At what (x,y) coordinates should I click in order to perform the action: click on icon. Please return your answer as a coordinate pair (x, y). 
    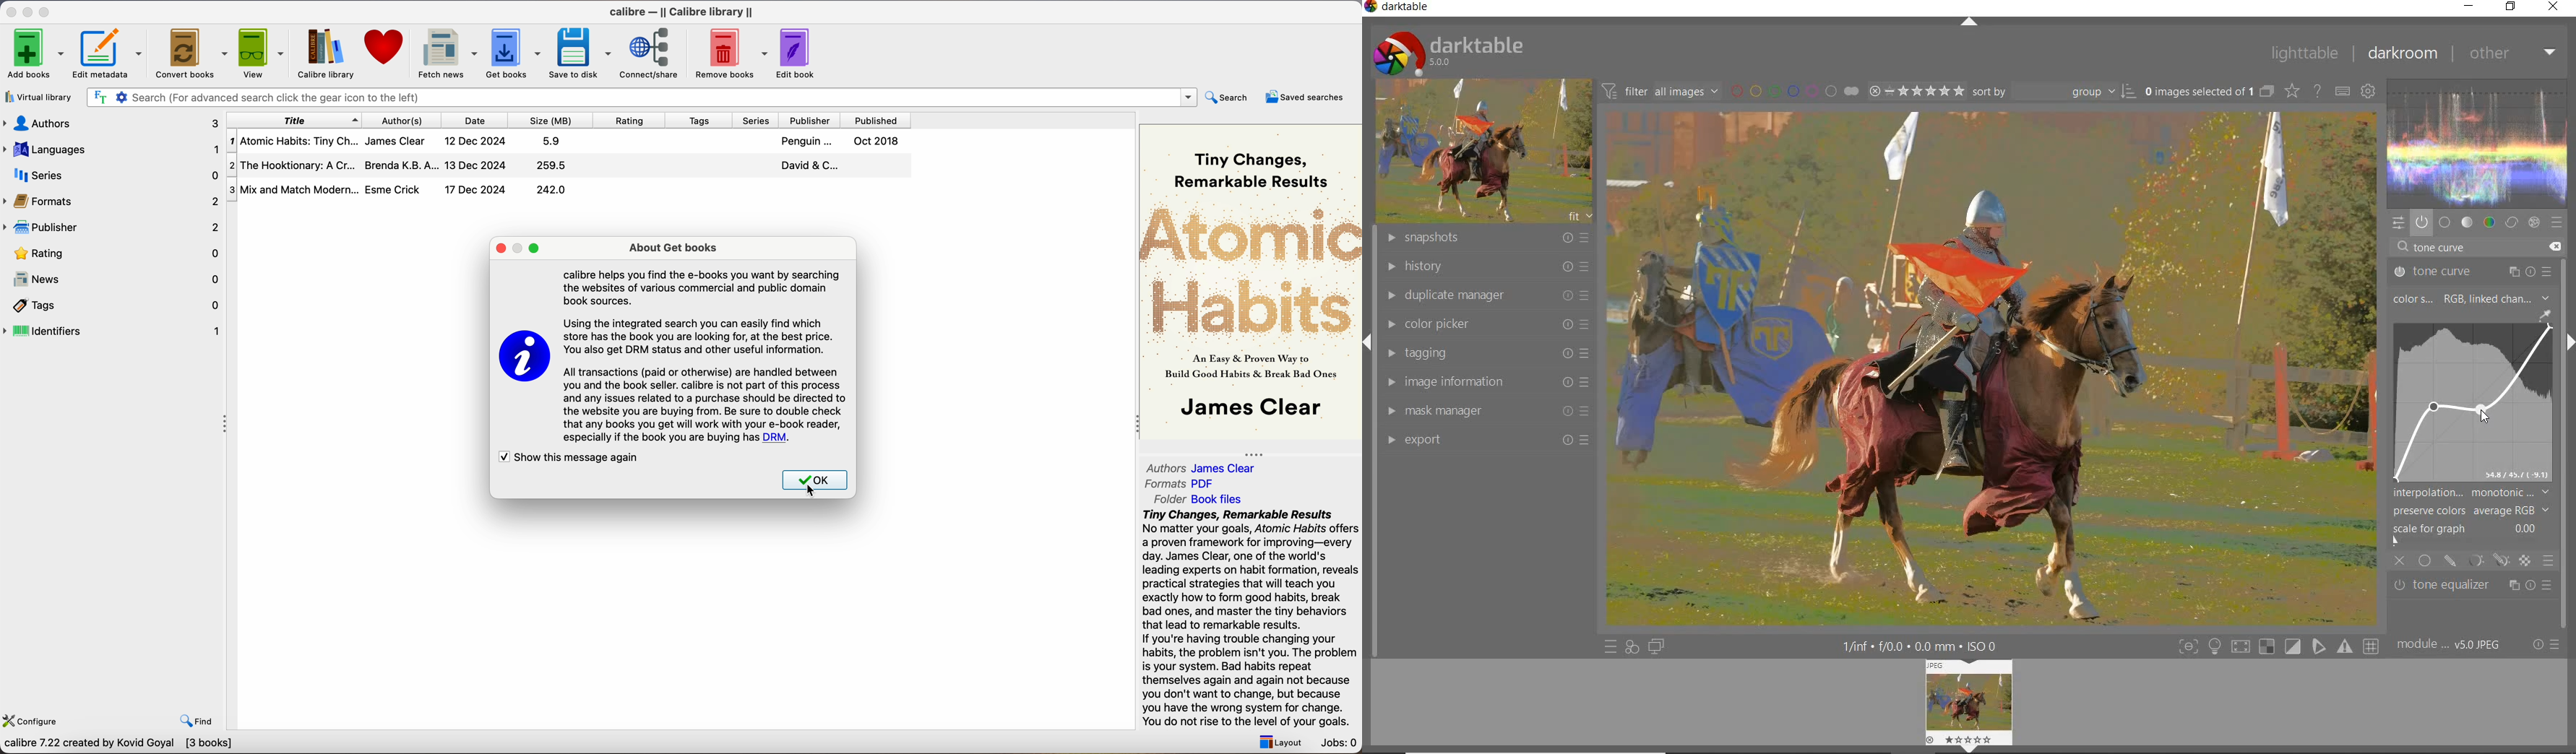
    Looking at the image, I should click on (524, 358).